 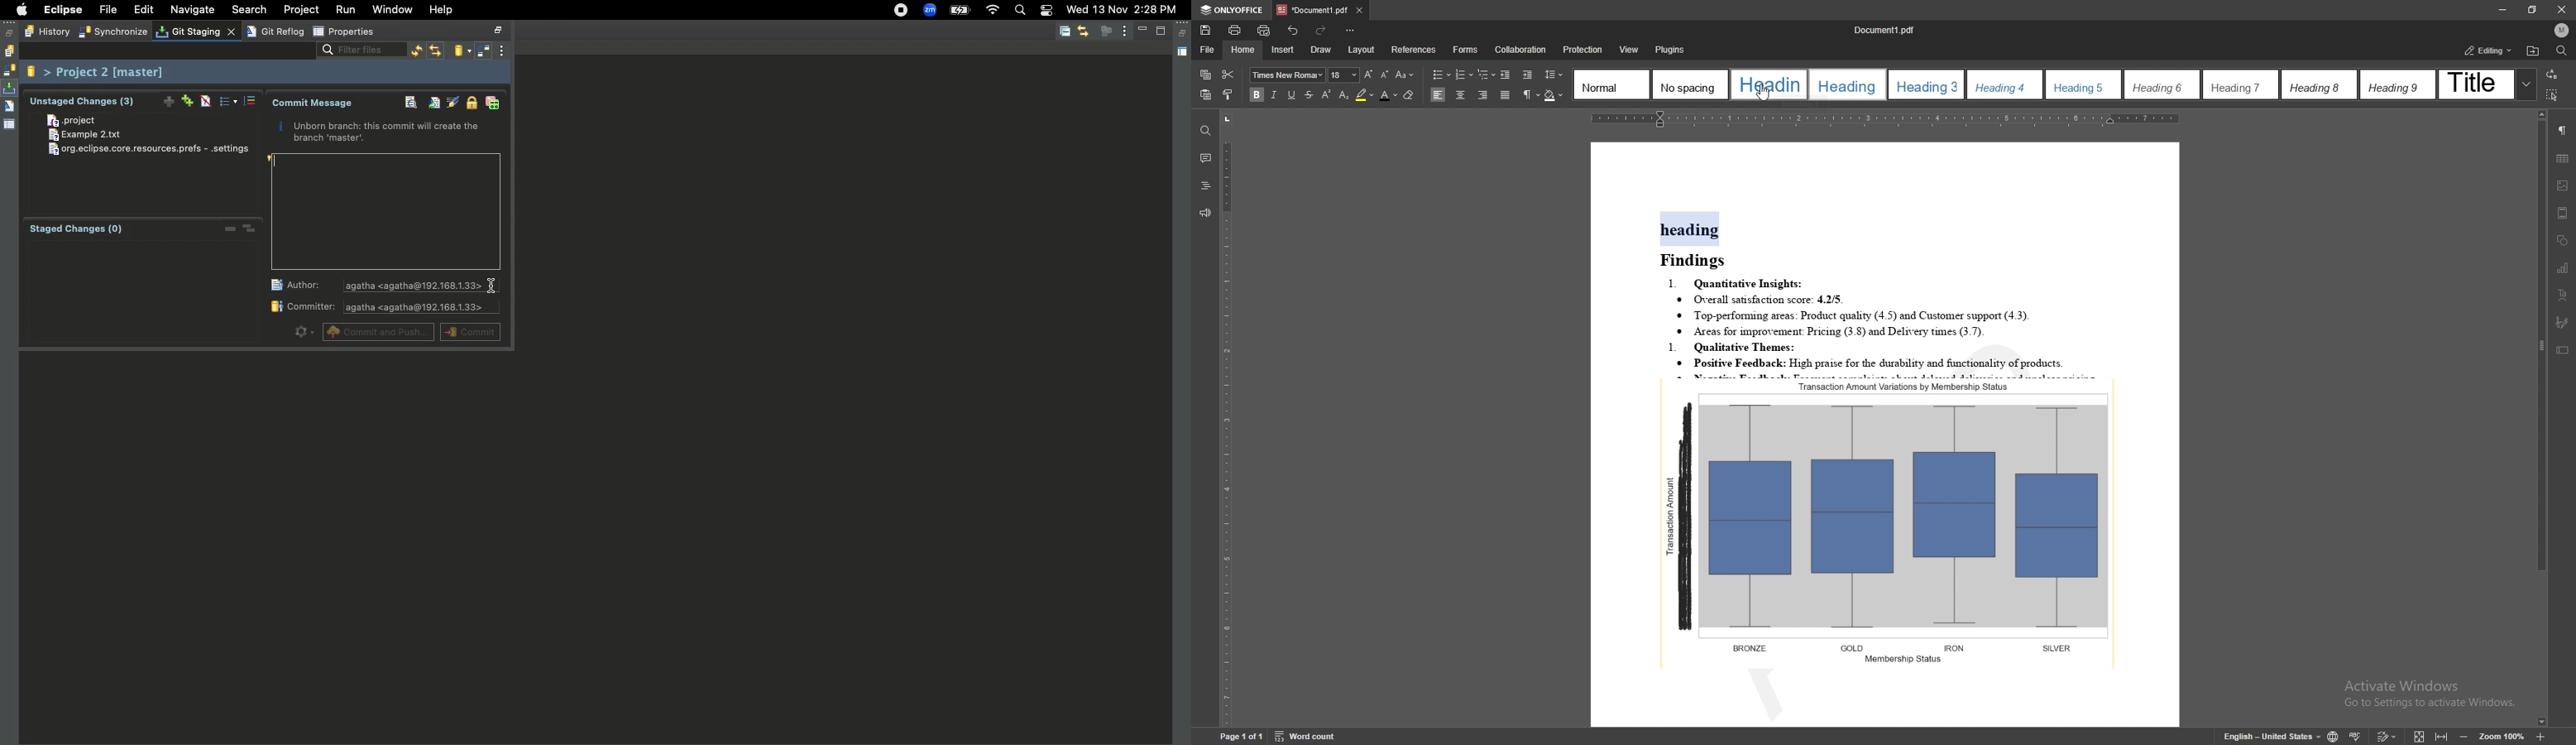 What do you see at coordinates (1206, 186) in the screenshot?
I see `heading` at bounding box center [1206, 186].